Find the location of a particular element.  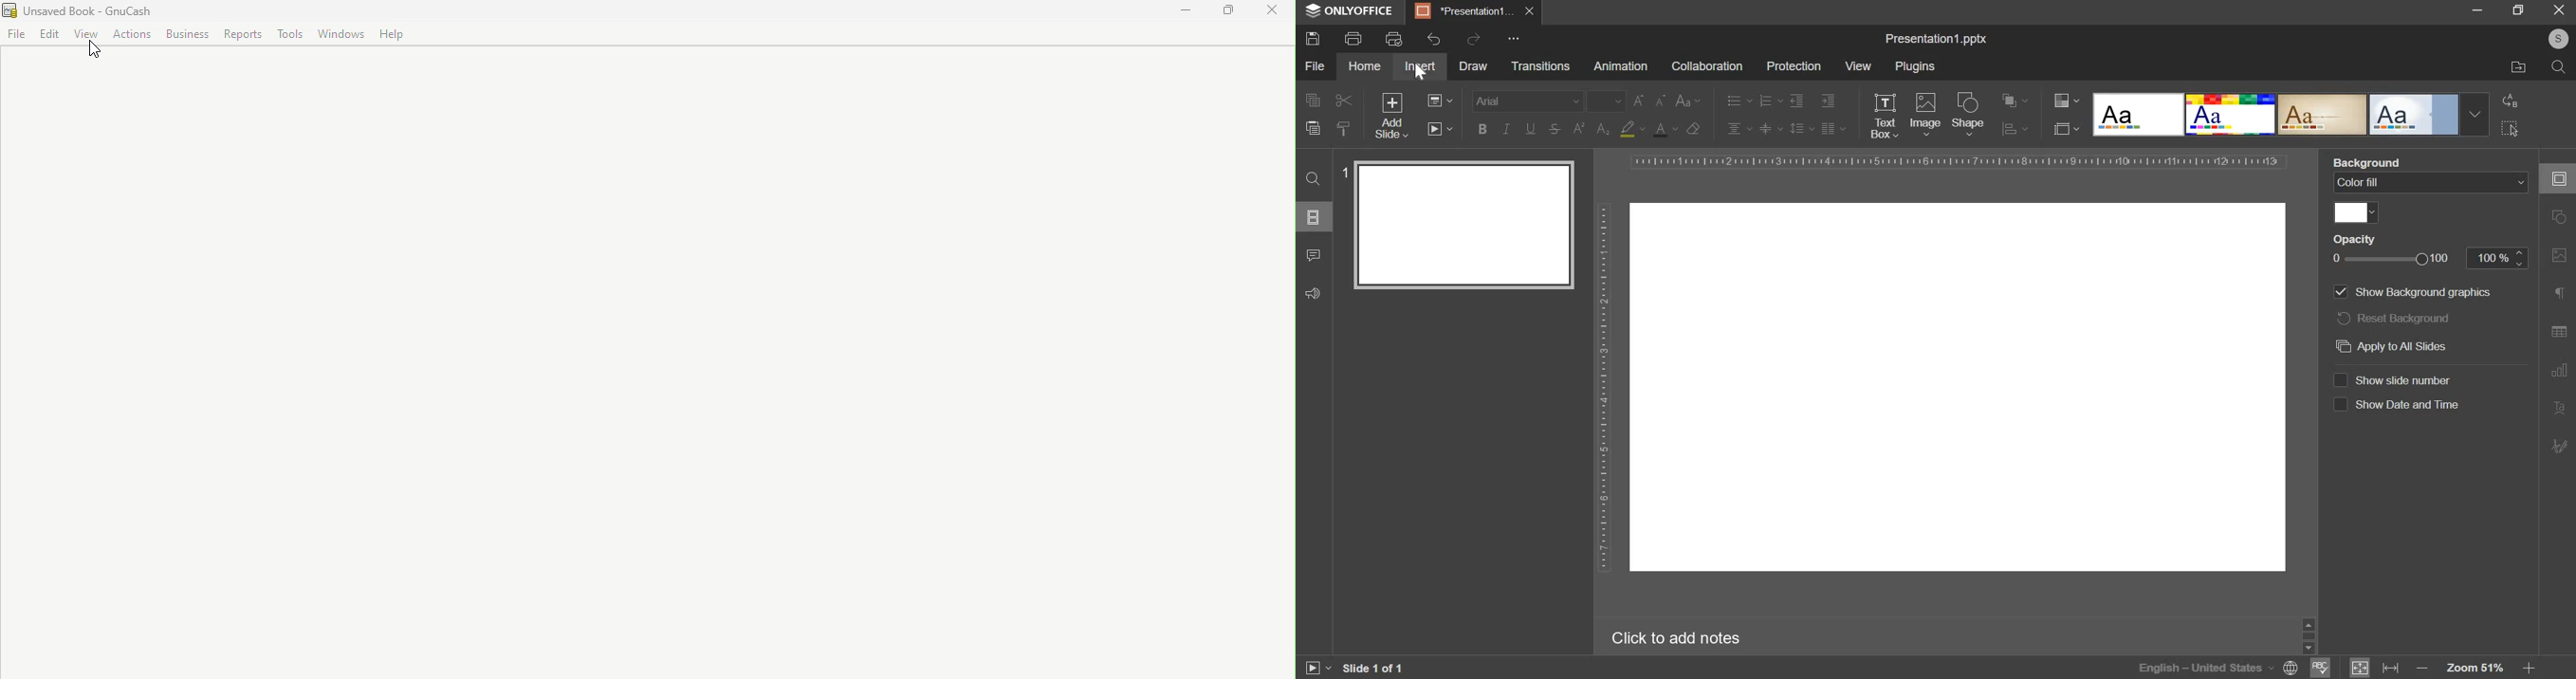

background is located at coordinates (2372, 161).